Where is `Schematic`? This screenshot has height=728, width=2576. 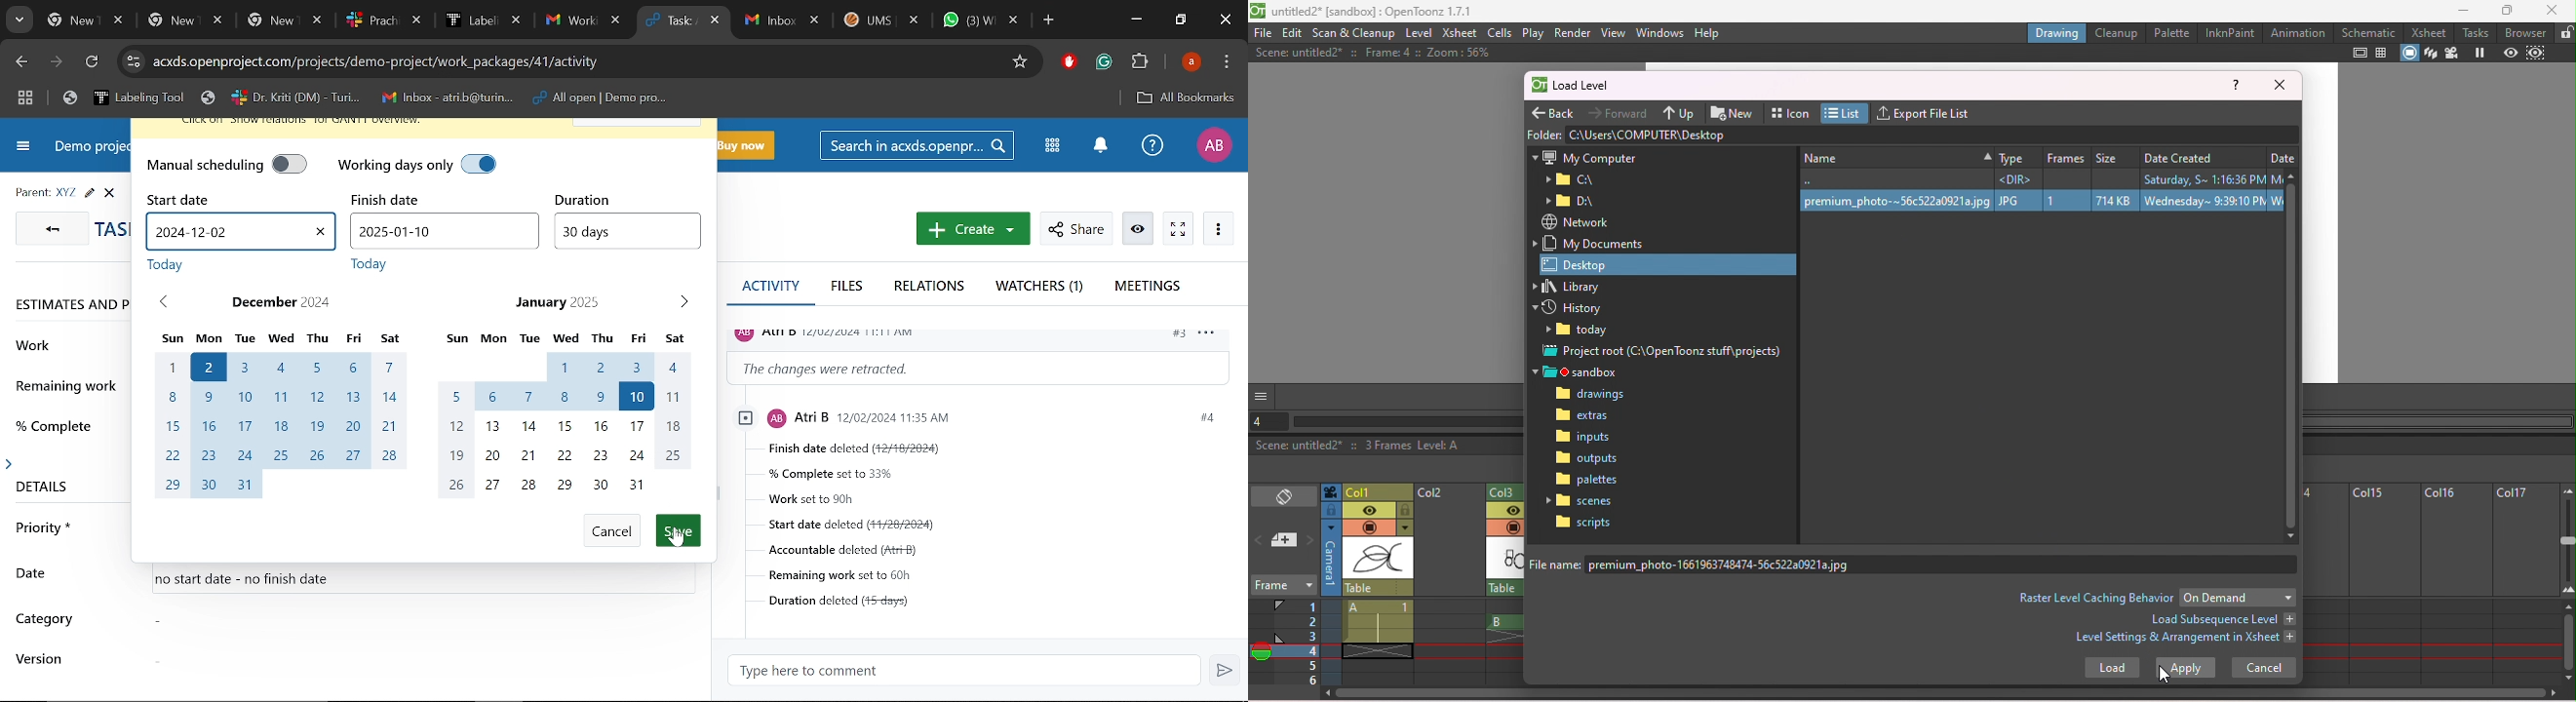
Schematic is located at coordinates (2369, 32).